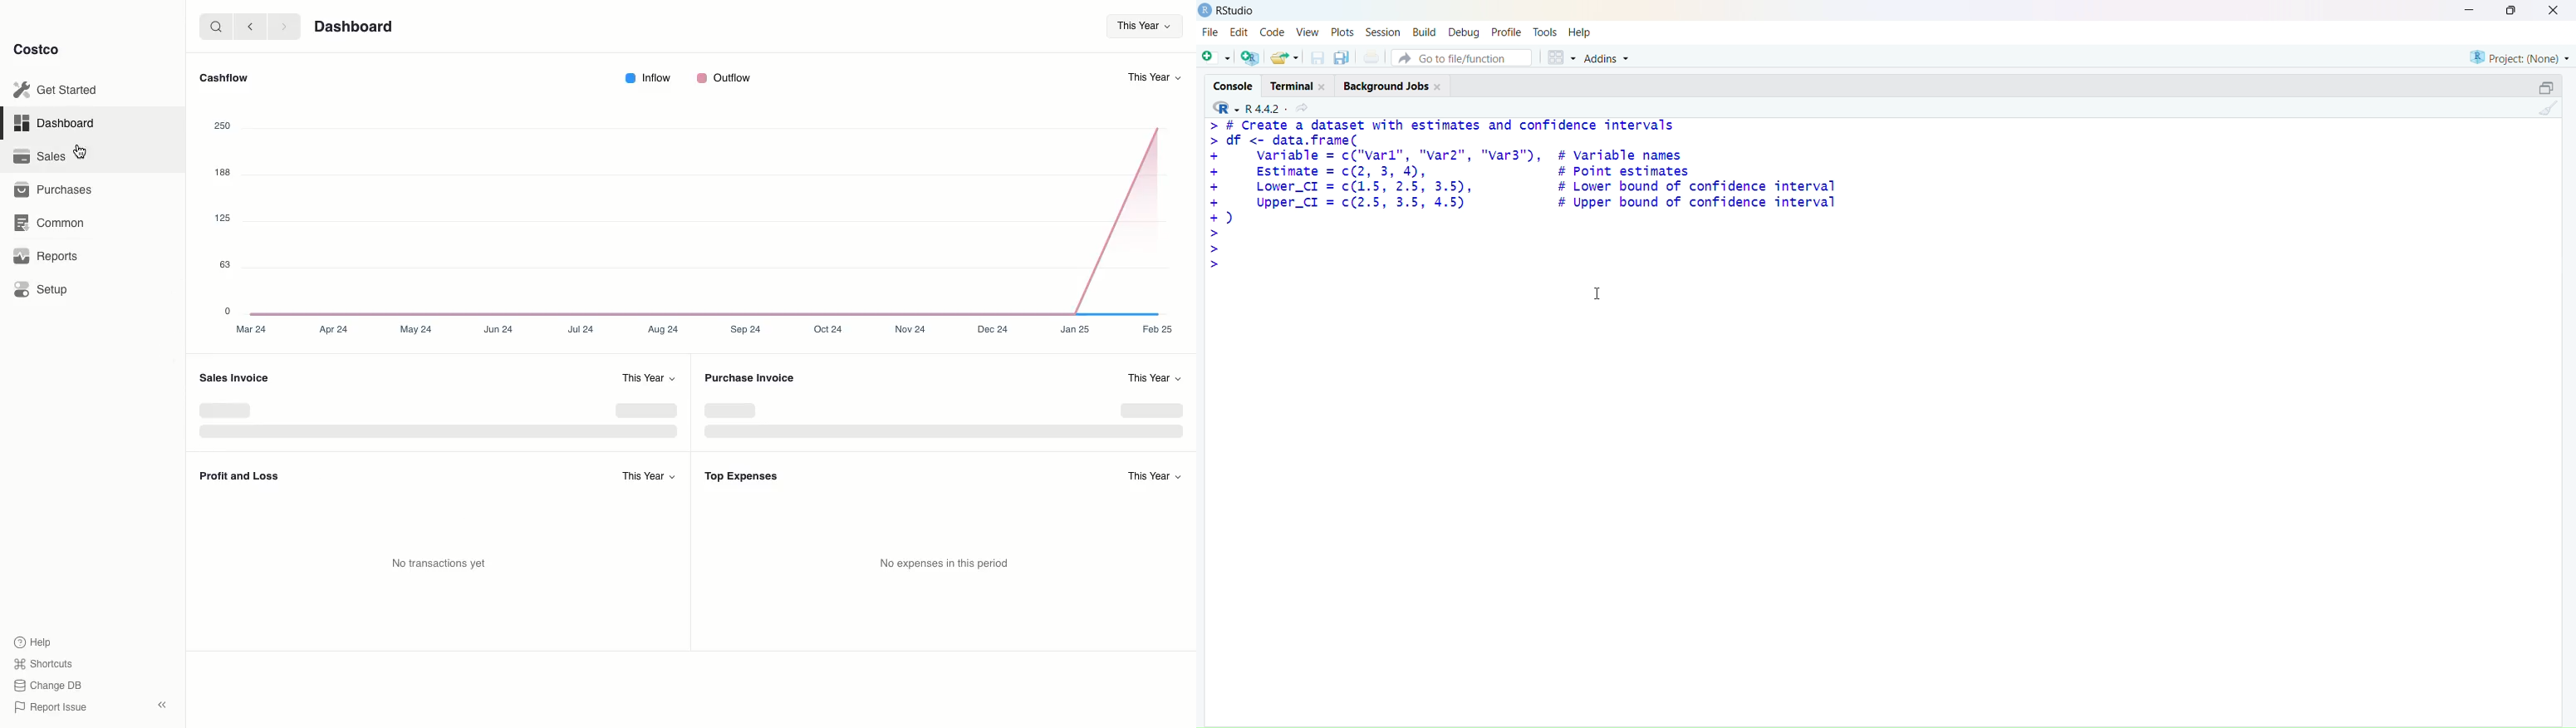  I want to click on Mar 24, so click(253, 329).